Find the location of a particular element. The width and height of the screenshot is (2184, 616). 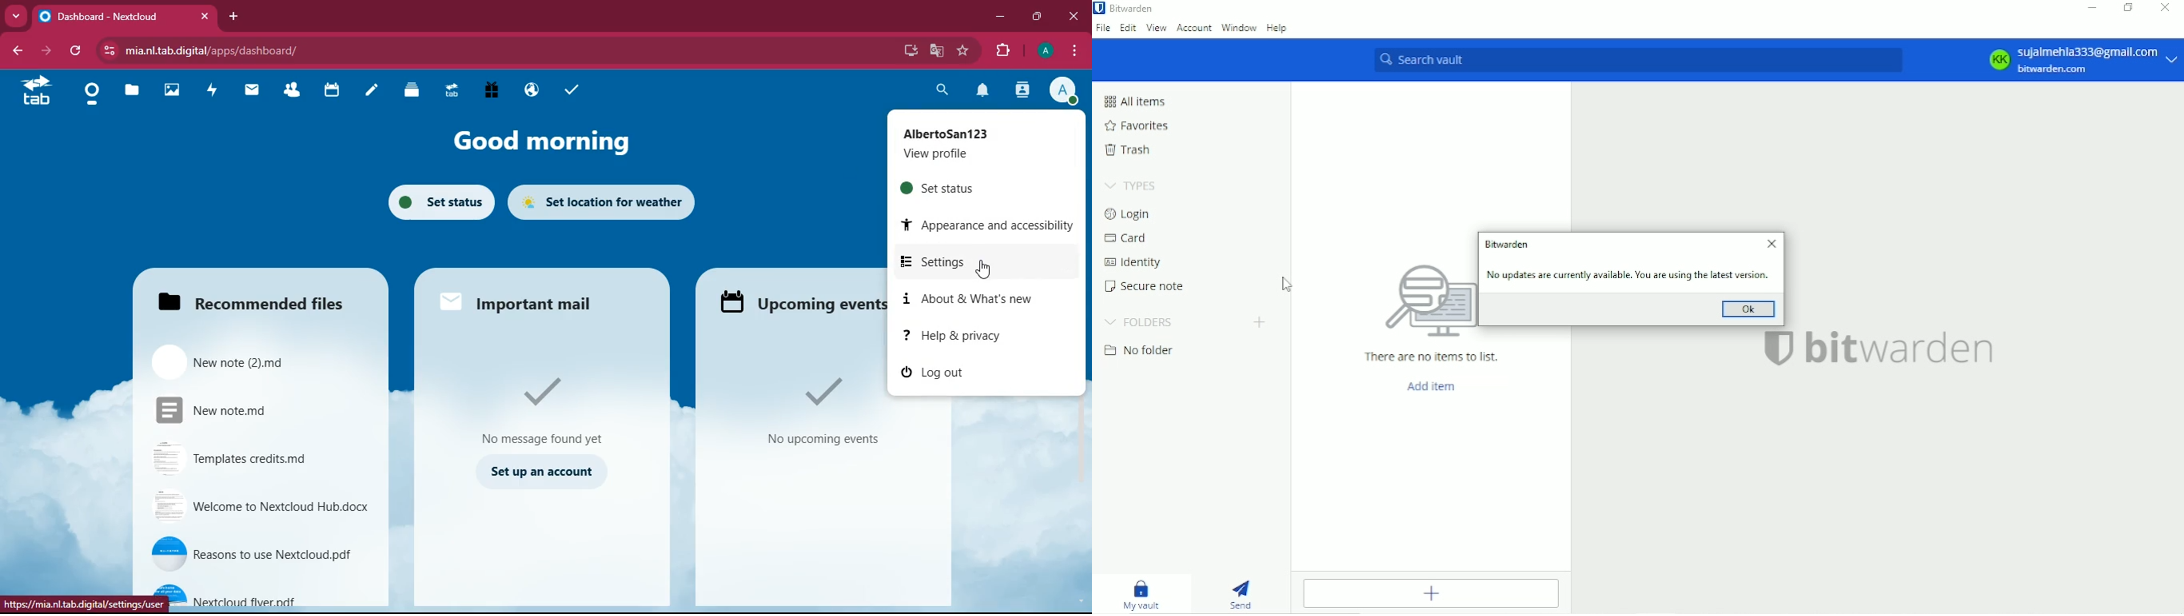

Drop down is located at coordinates (17, 17).